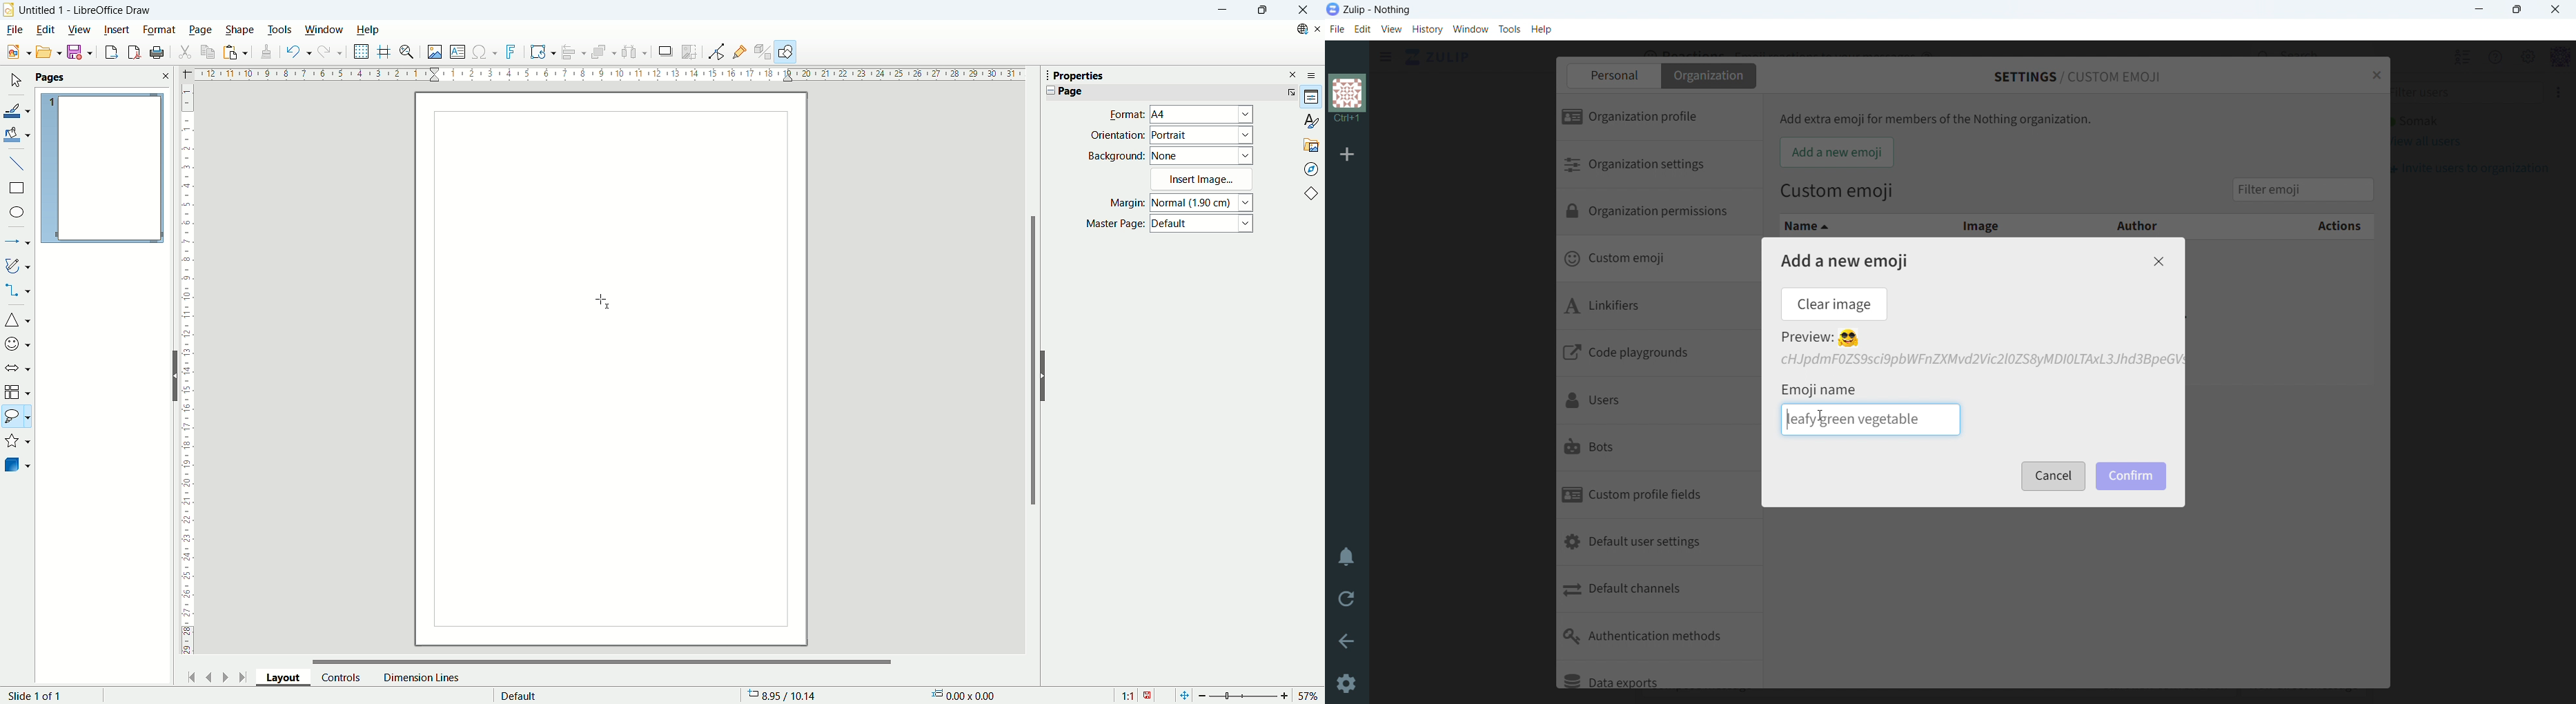 This screenshot has height=728, width=2576. I want to click on fit to window screen, so click(1183, 694).